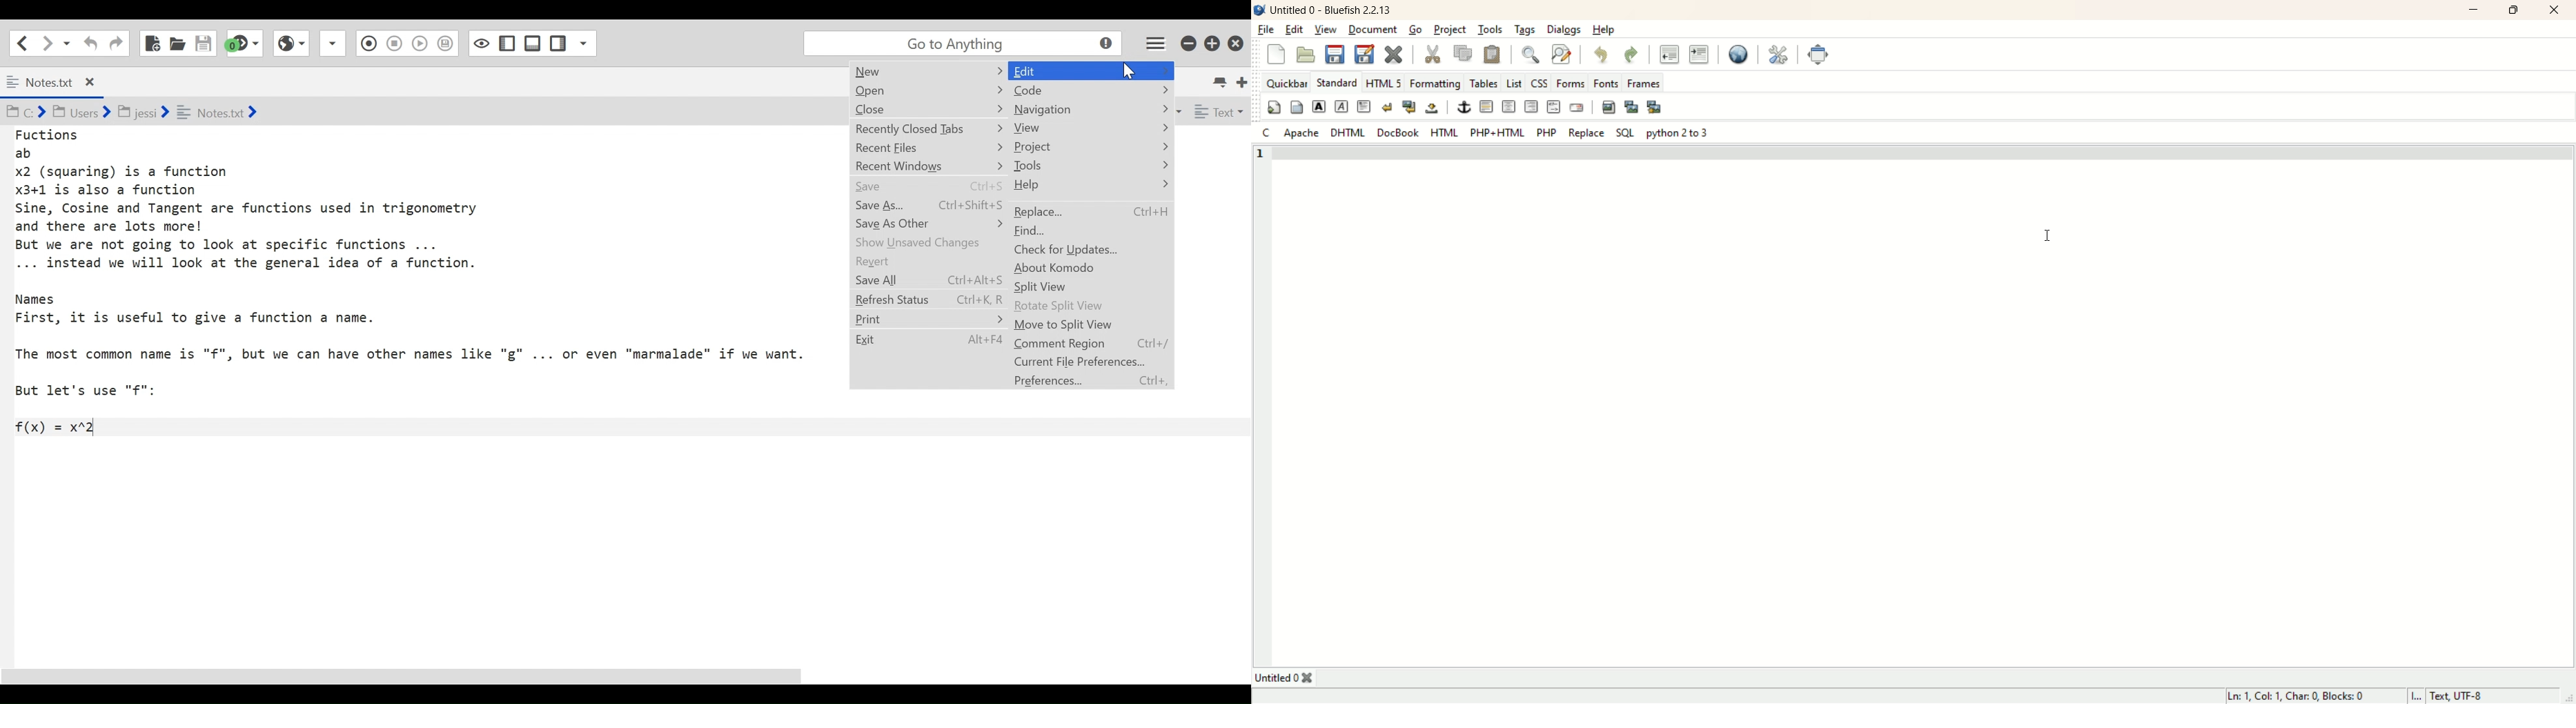 Image resolution: width=2576 pixels, height=728 pixels. Describe the element at coordinates (2300, 696) in the screenshot. I see `lin, col, char, blocks` at that location.